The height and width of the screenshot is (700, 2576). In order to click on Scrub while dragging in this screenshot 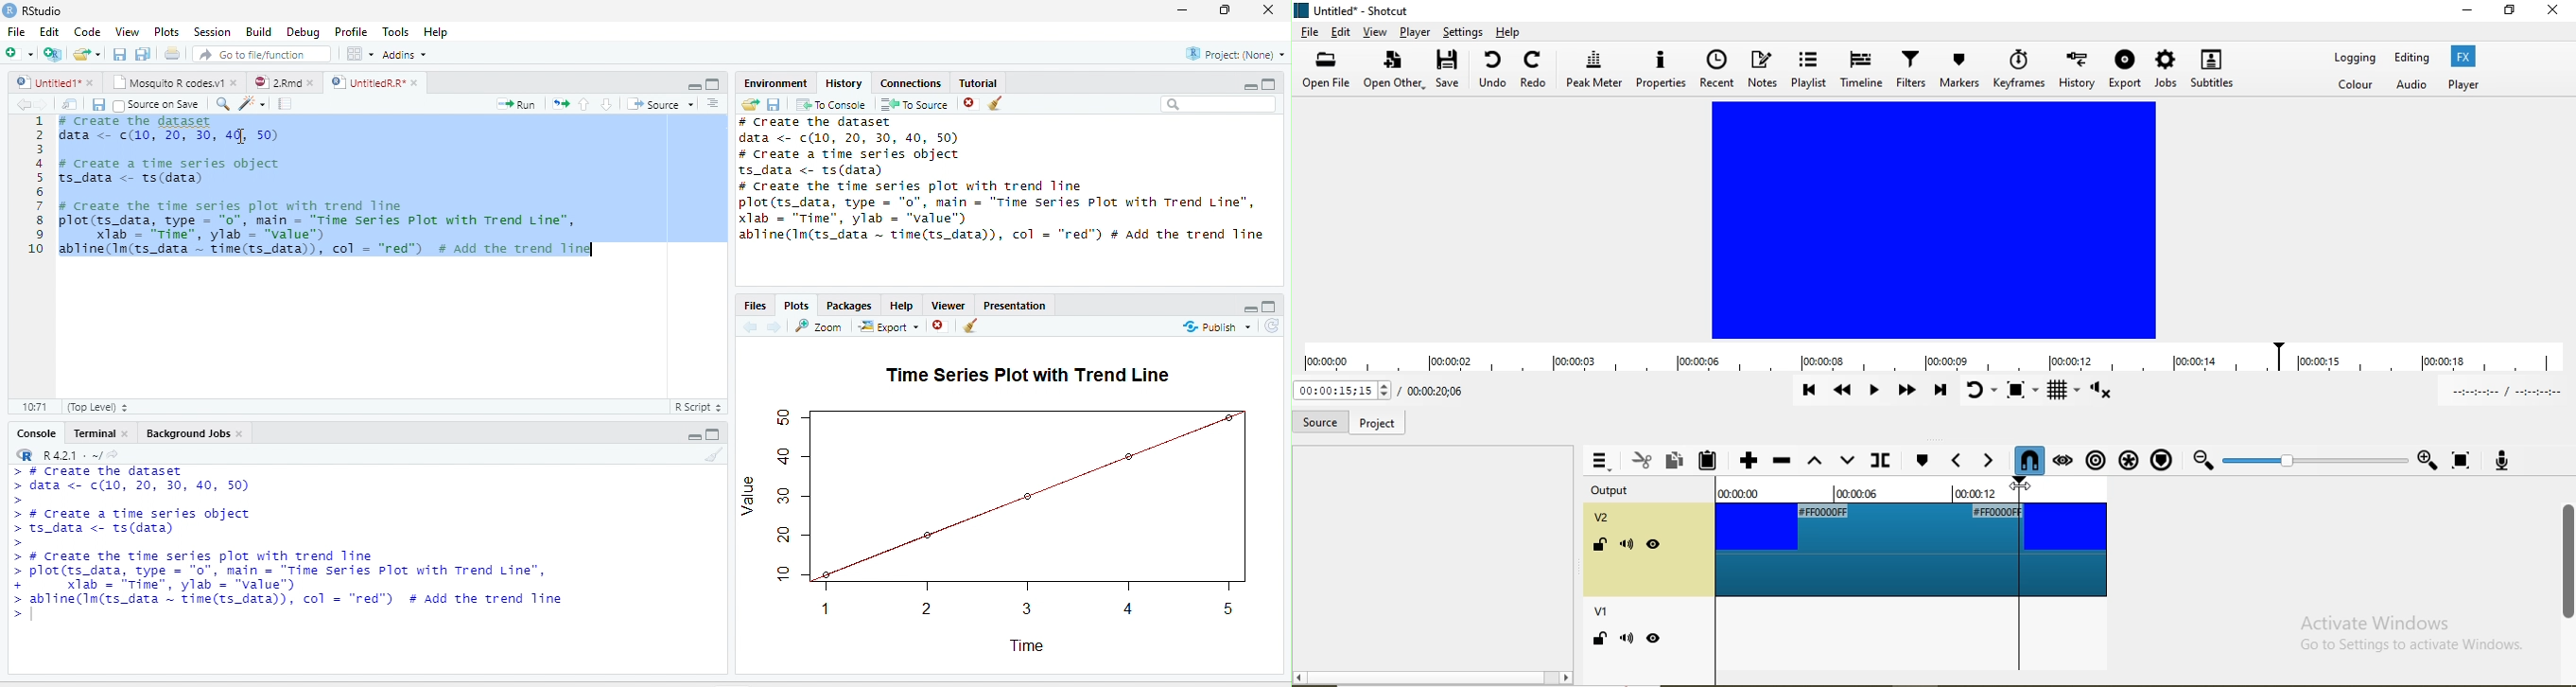, I will do `click(2063, 457)`.